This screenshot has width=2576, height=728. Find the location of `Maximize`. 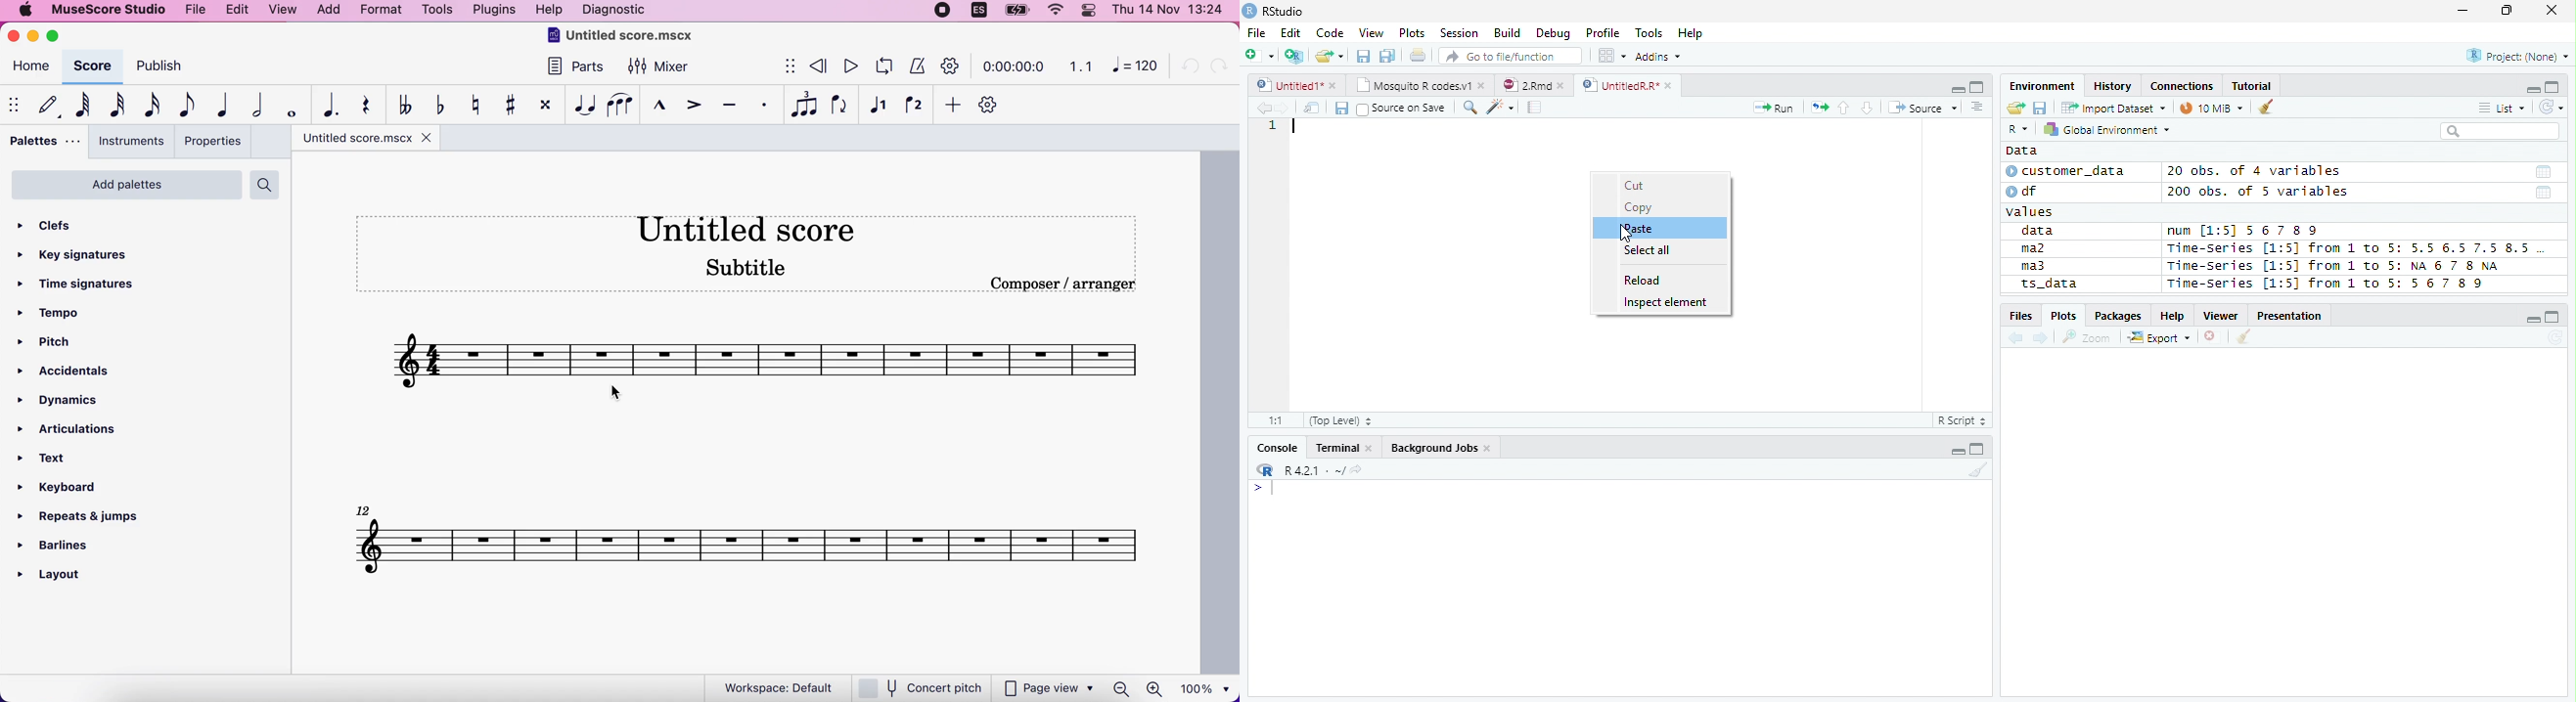

Maximize is located at coordinates (1976, 86).